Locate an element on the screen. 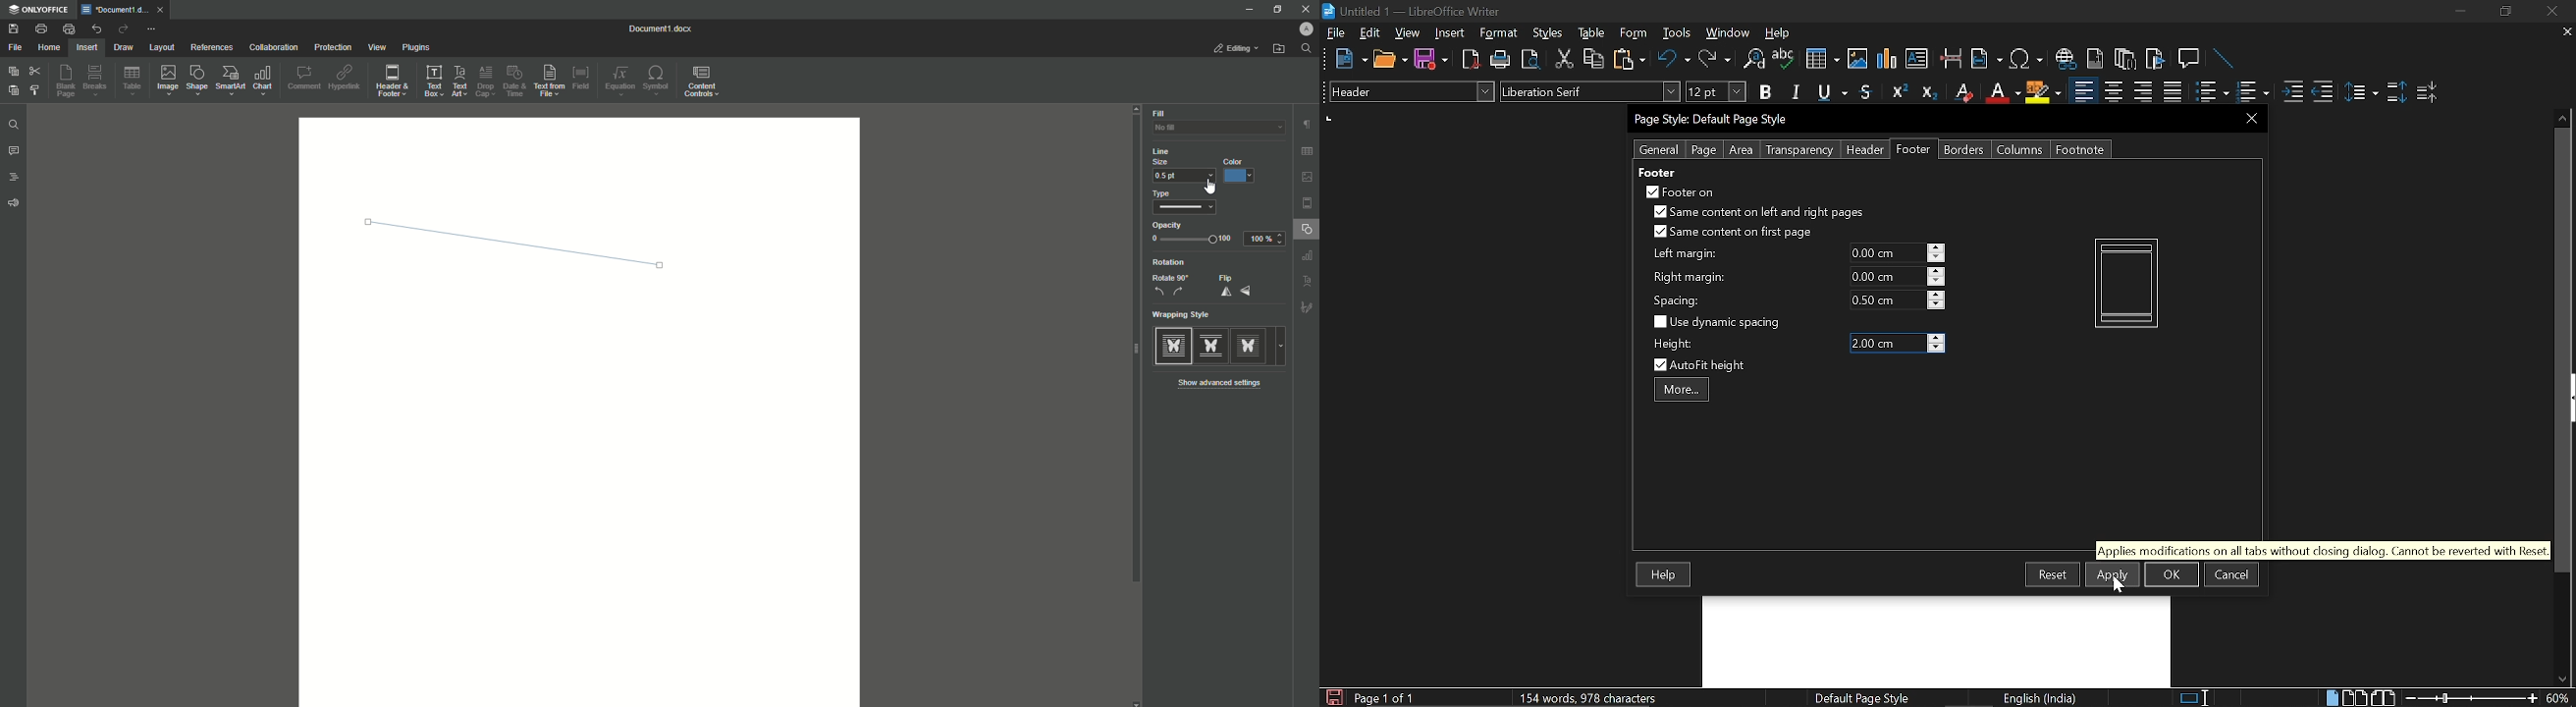  height is located at coordinates (1675, 345).